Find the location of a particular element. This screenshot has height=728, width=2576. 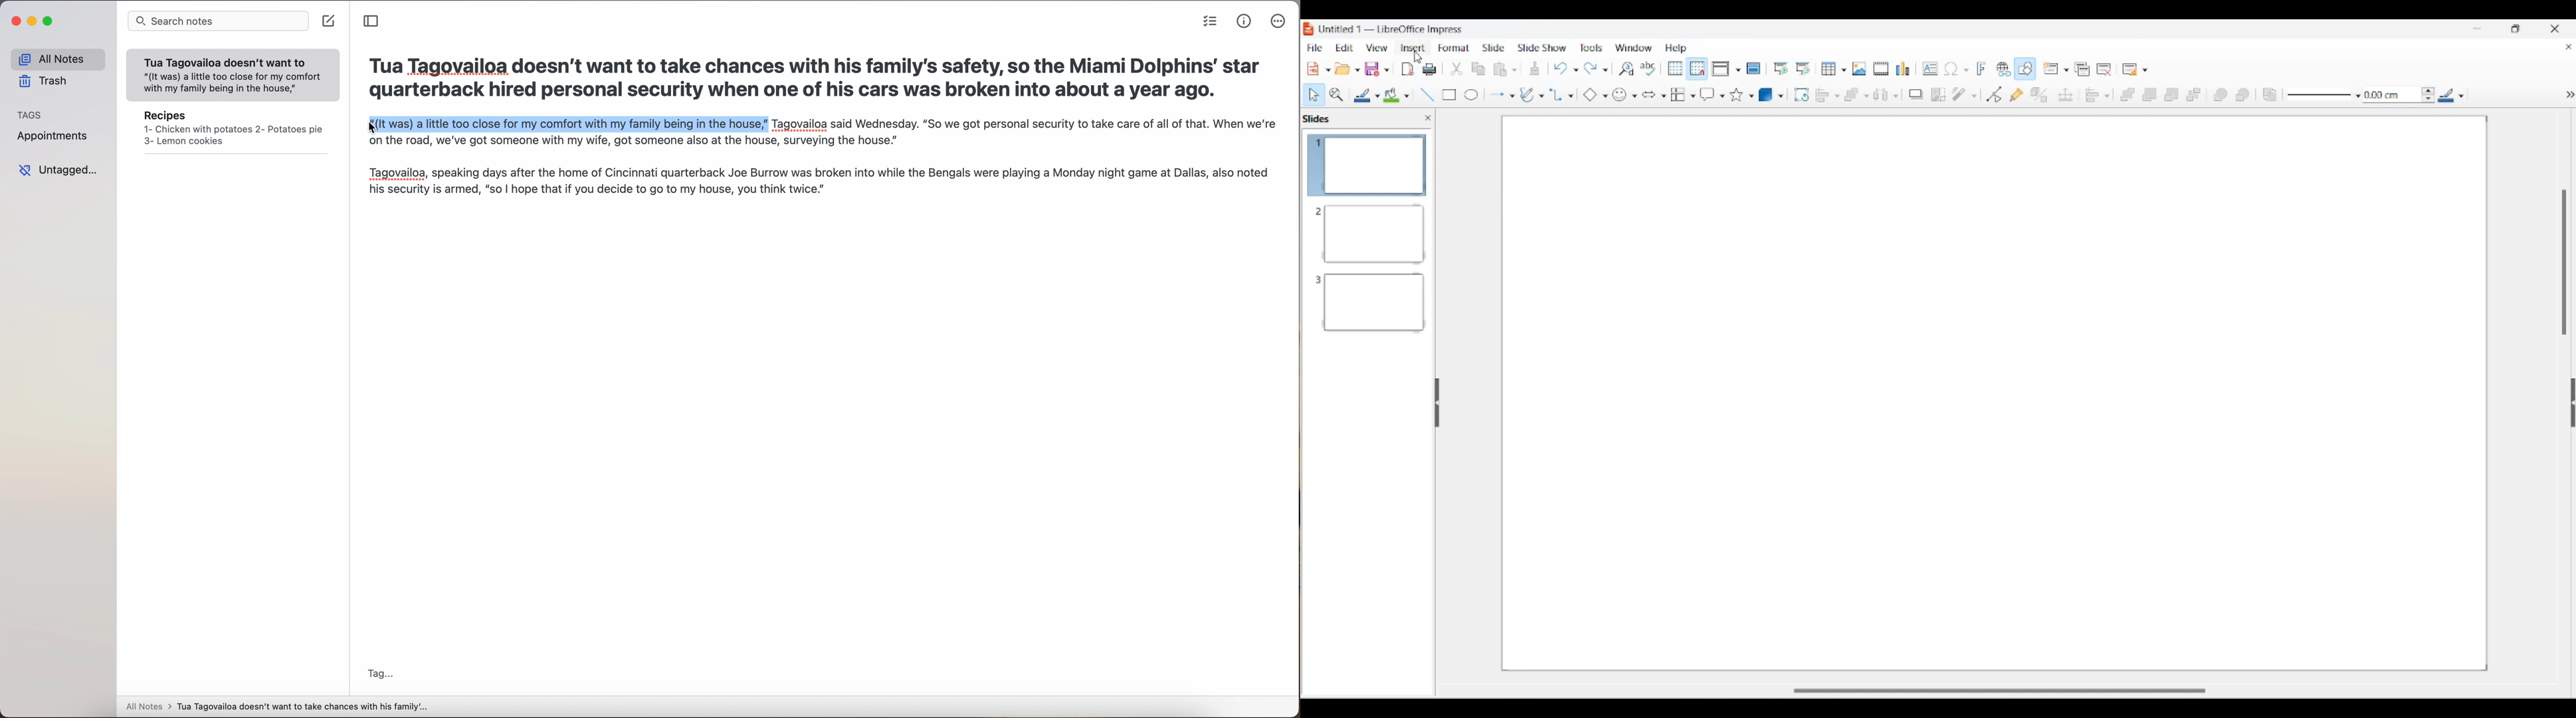

Software and project name is located at coordinates (1392, 30).